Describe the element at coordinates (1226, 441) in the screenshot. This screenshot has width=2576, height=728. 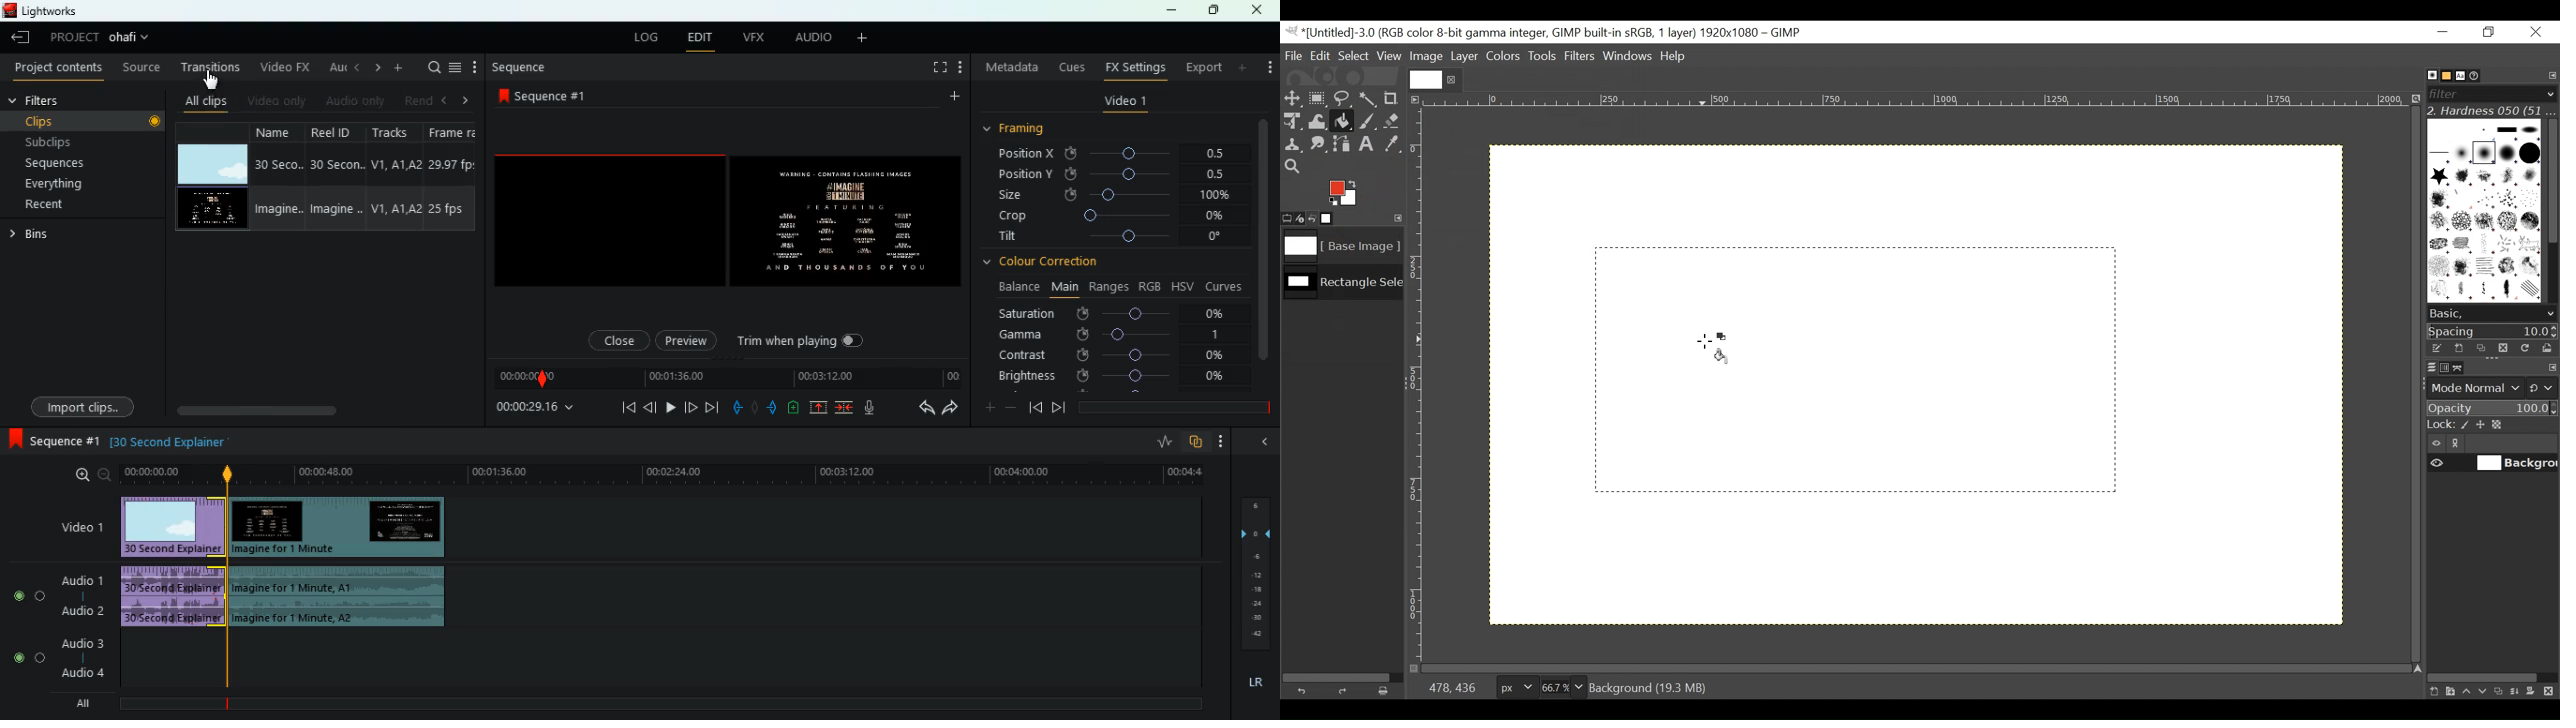
I see `more` at that location.